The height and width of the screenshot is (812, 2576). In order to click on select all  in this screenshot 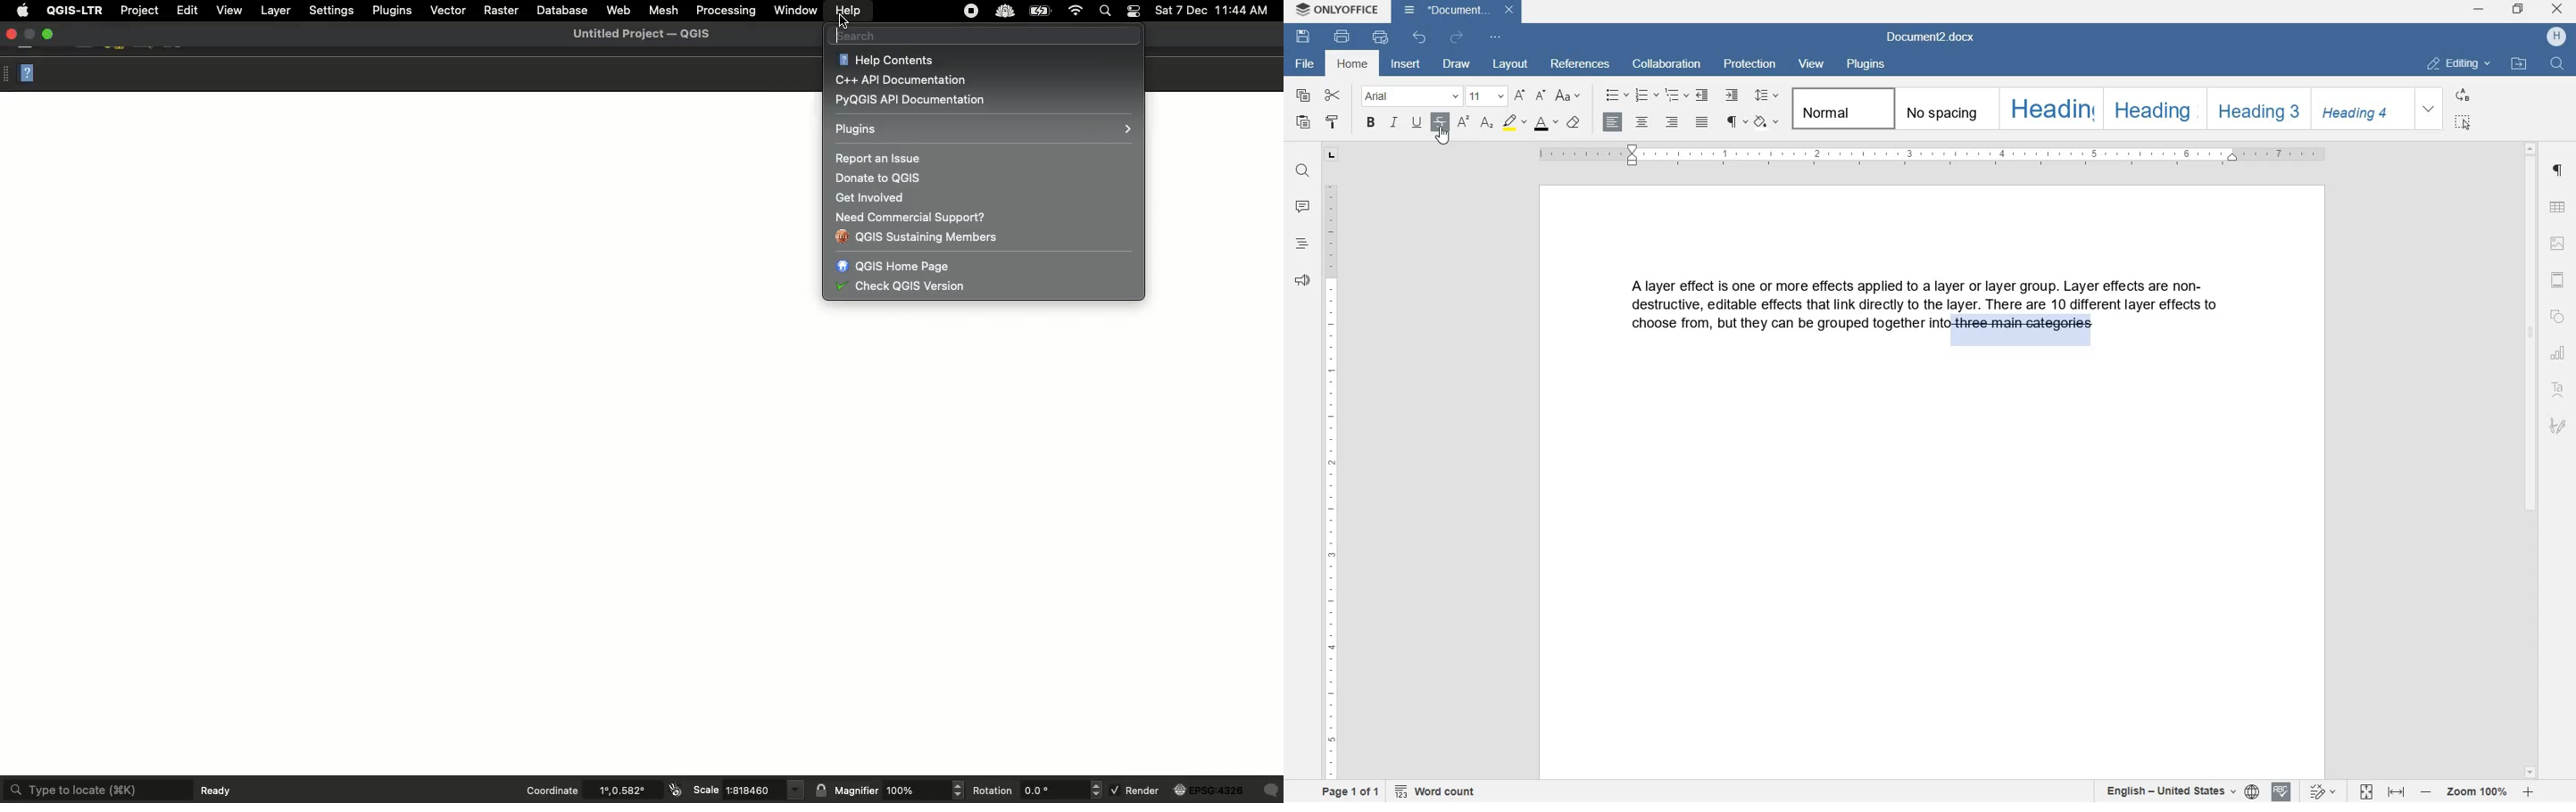, I will do `click(2462, 122)`.